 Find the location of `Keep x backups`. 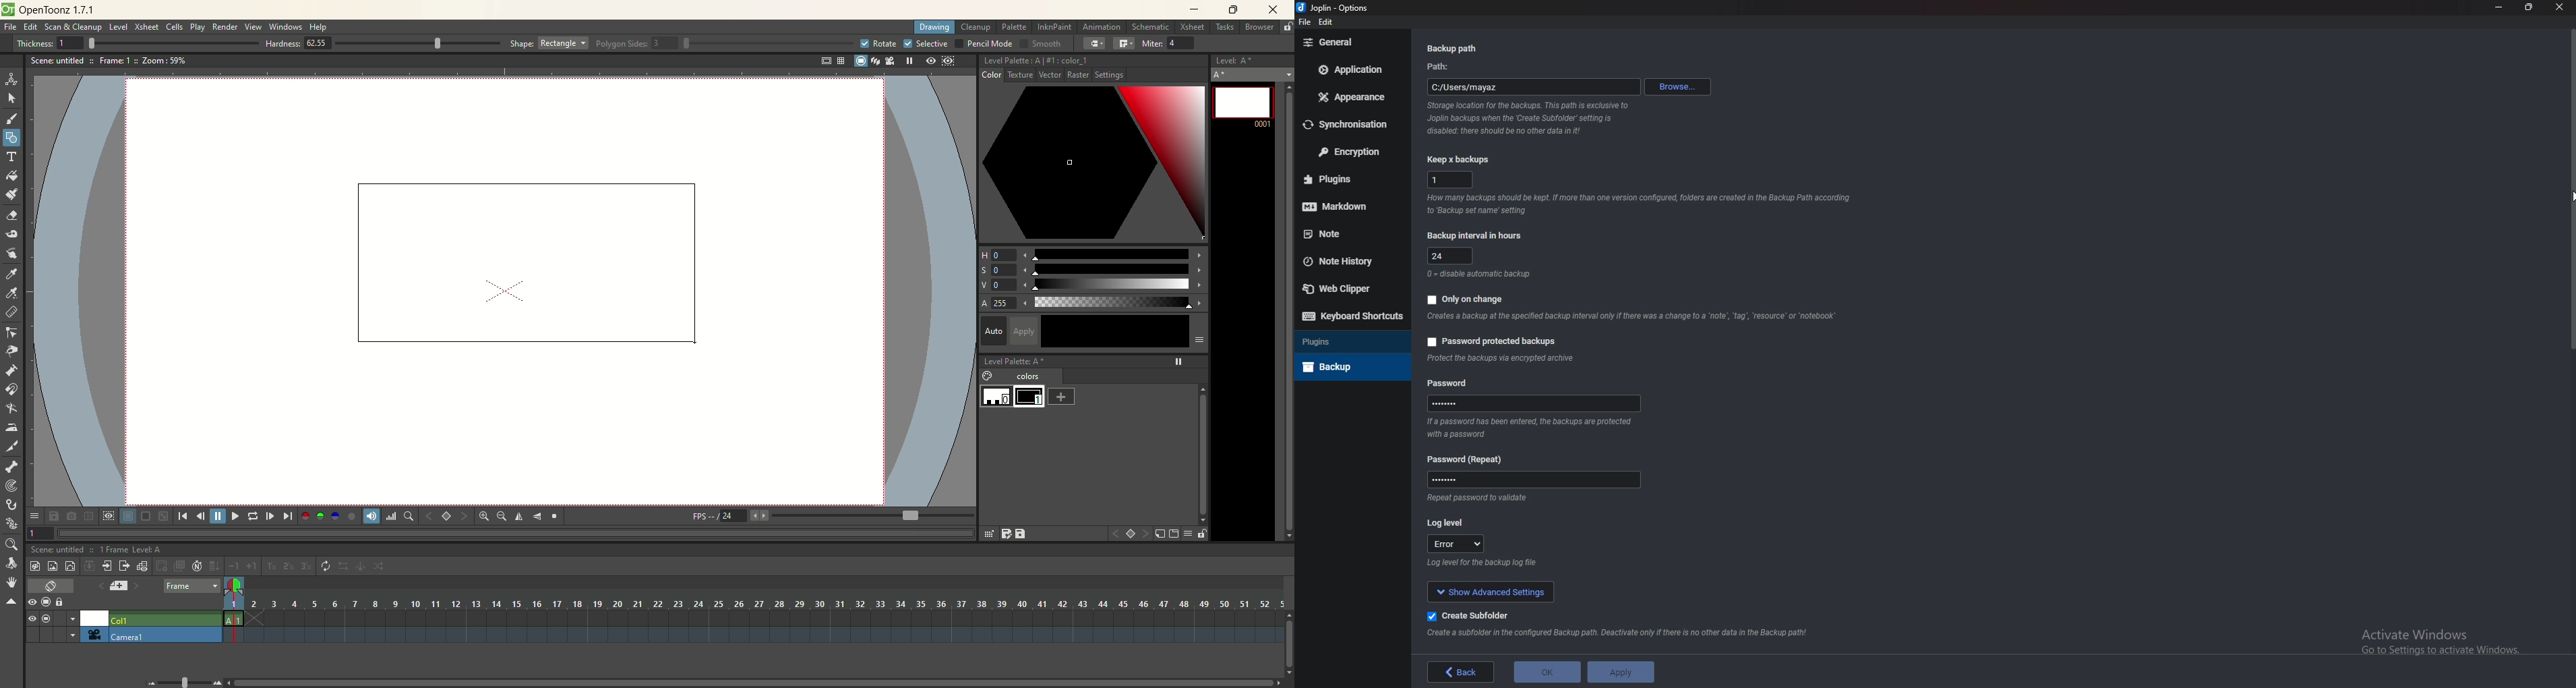

Keep x backups is located at coordinates (1461, 159).